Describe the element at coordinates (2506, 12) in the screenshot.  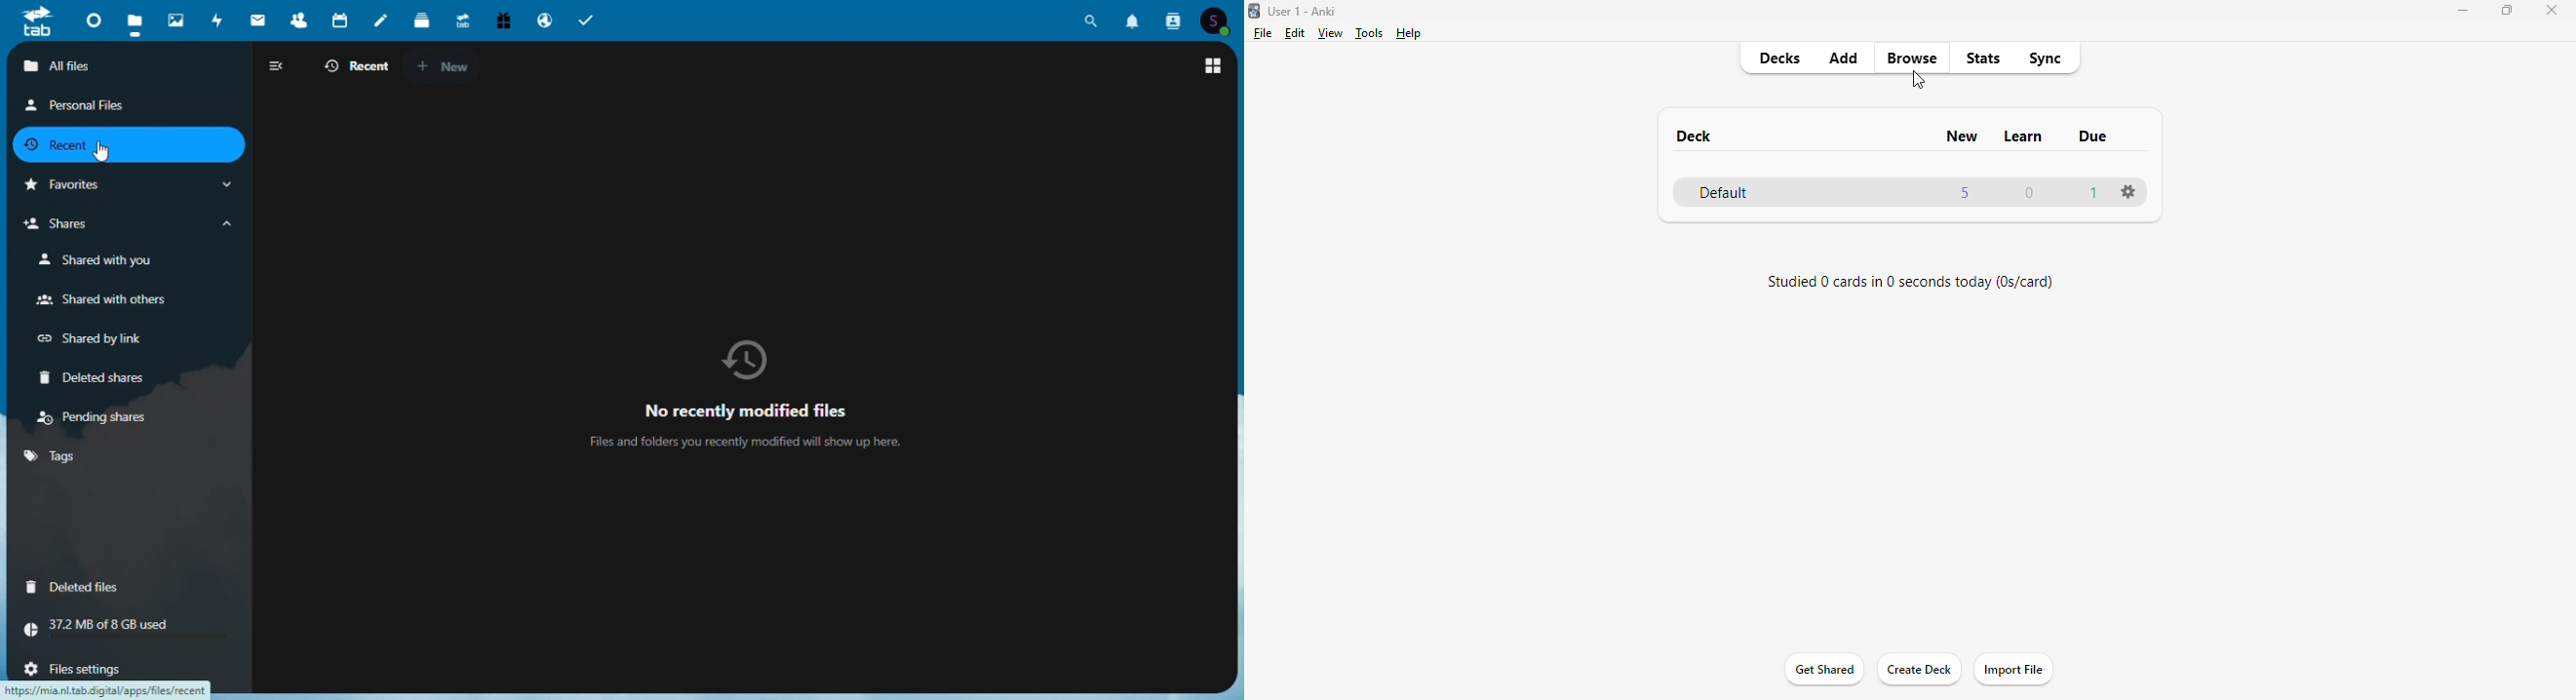
I see `maximize` at that location.